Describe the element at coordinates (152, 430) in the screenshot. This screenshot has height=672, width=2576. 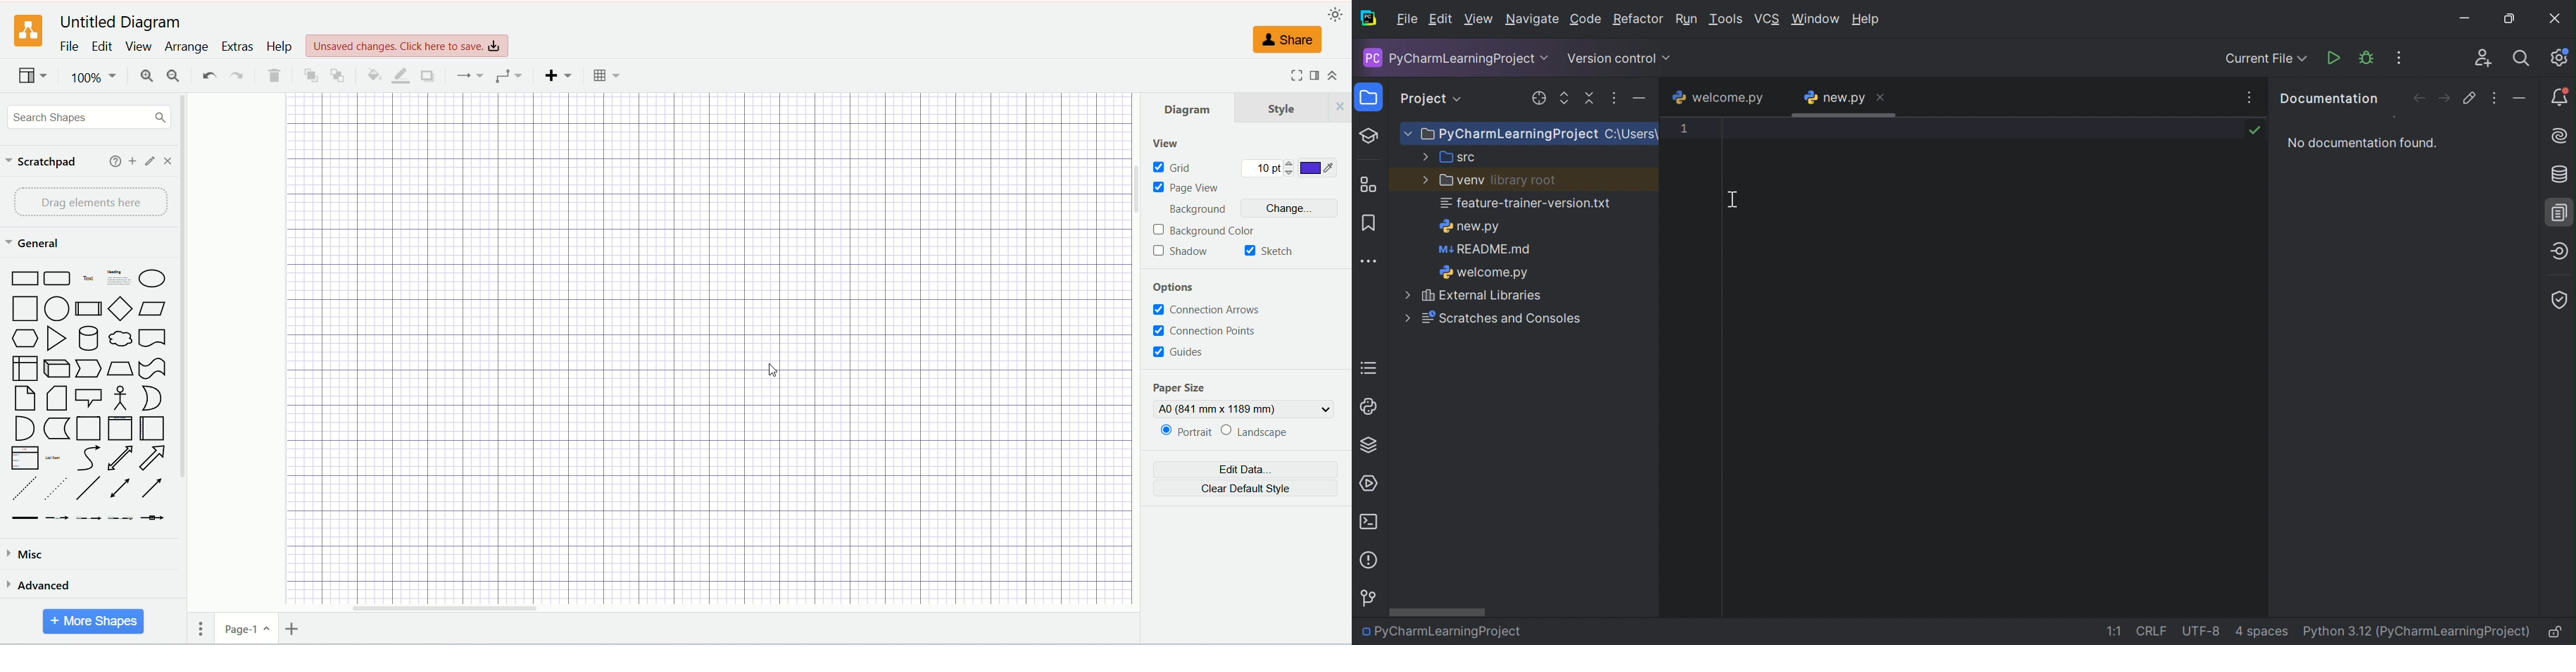
I see `Horizontal Container` at that location.